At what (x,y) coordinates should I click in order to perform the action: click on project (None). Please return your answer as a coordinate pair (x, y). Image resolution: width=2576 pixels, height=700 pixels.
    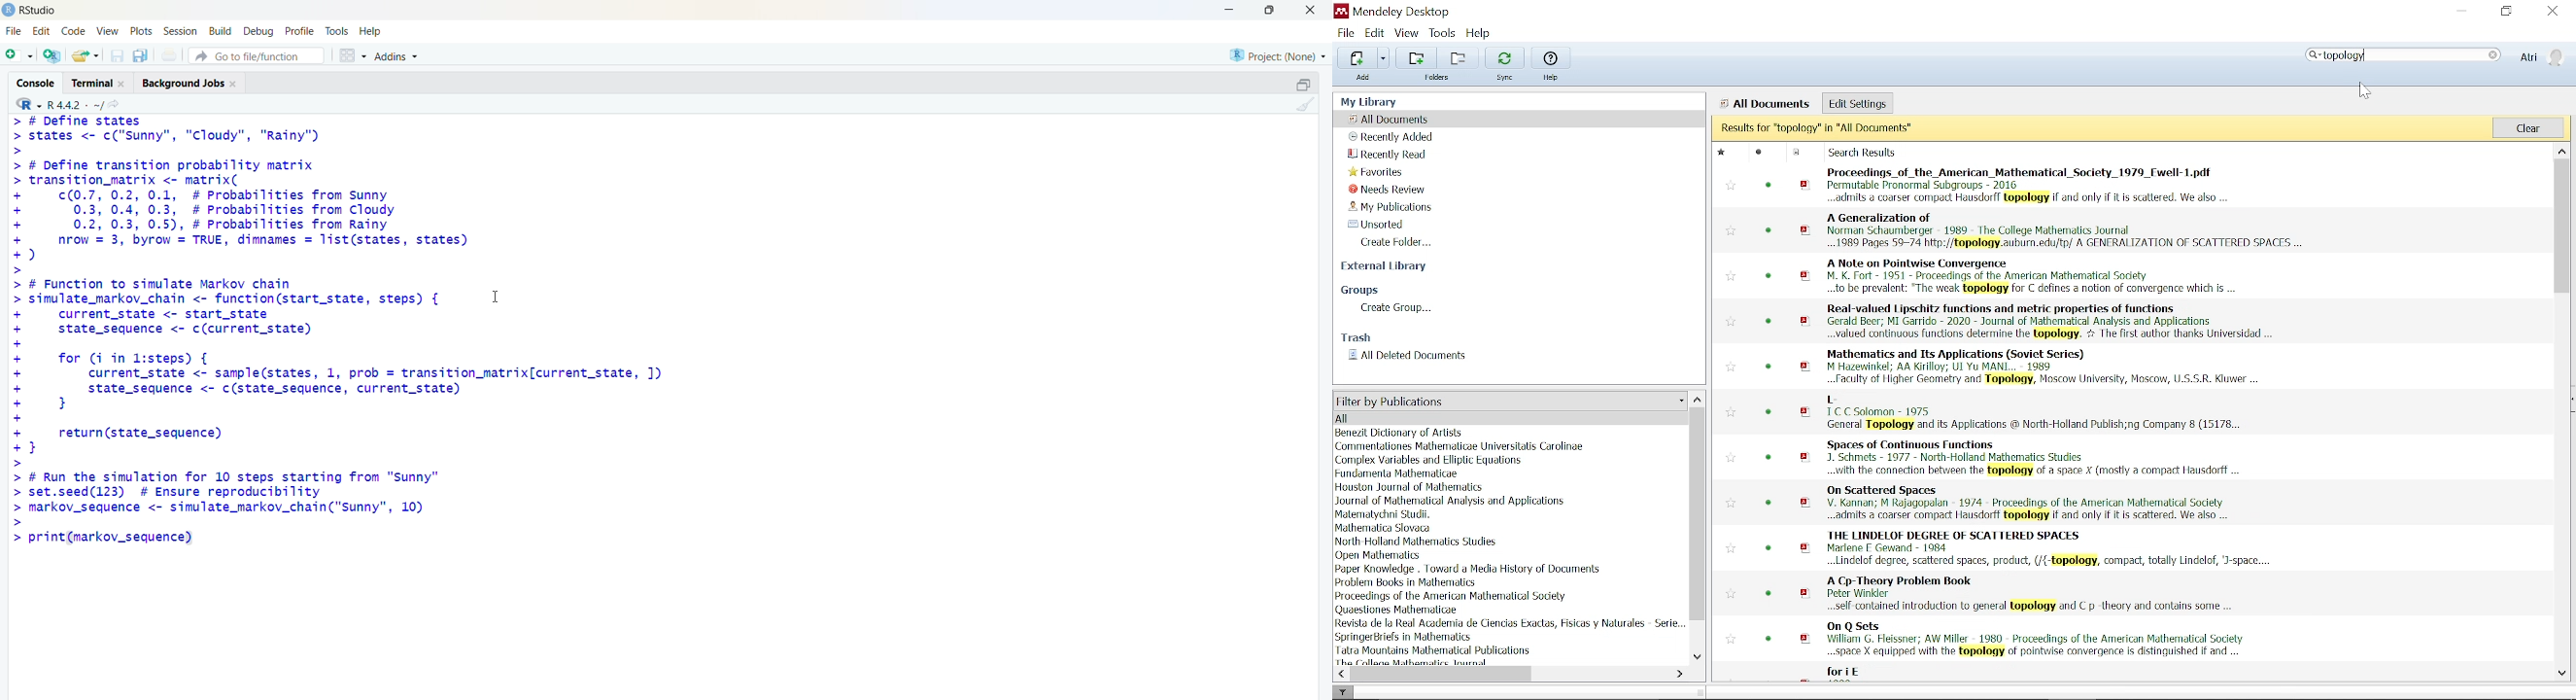
    Looking at the image, I should click on (1276, 53).